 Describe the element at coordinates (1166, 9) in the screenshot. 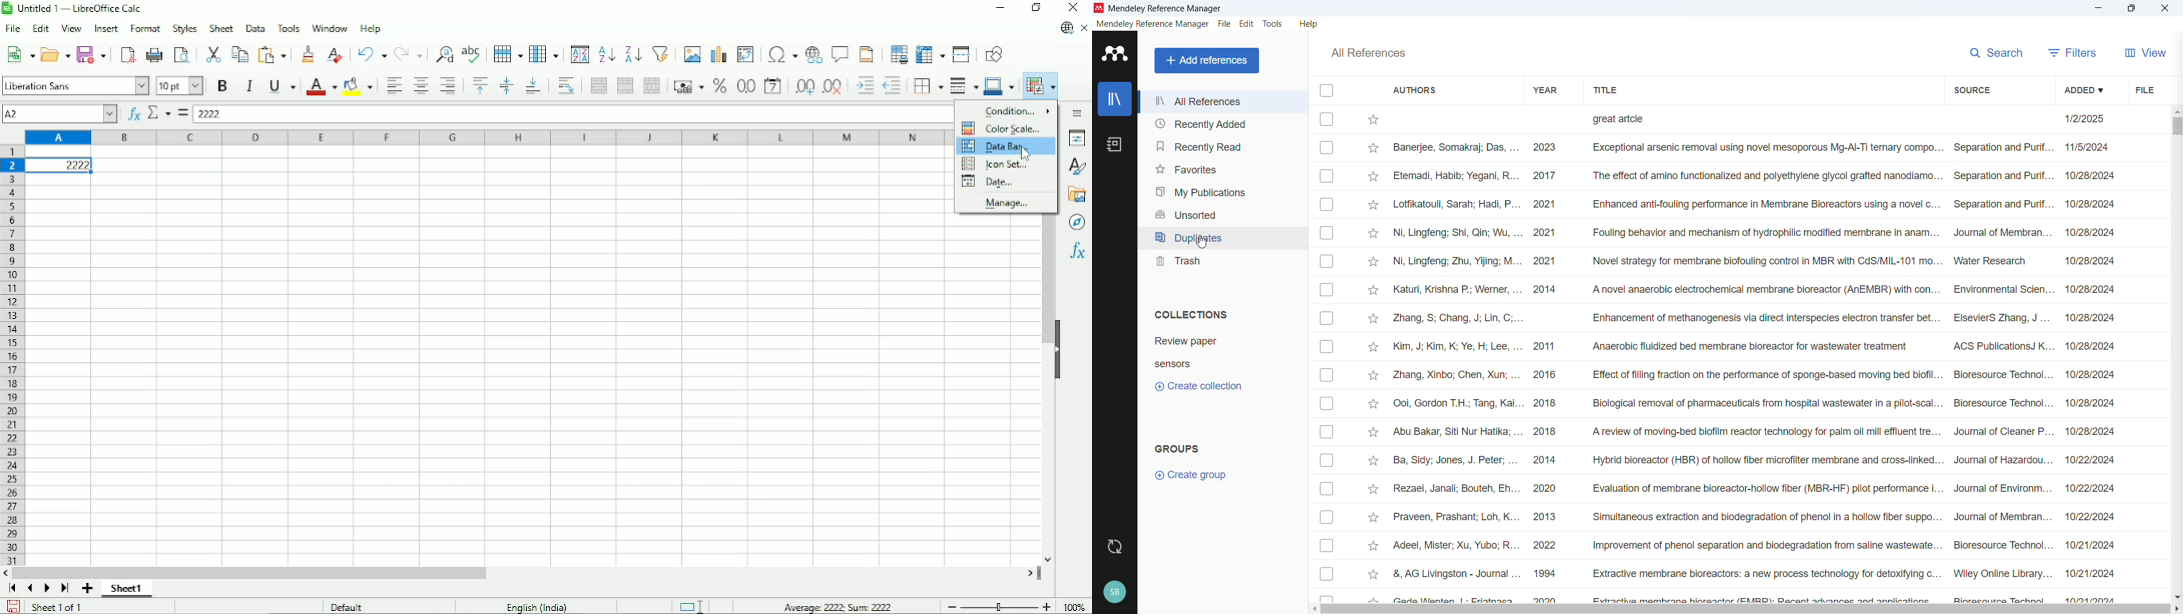

I see `Title ` at that location.